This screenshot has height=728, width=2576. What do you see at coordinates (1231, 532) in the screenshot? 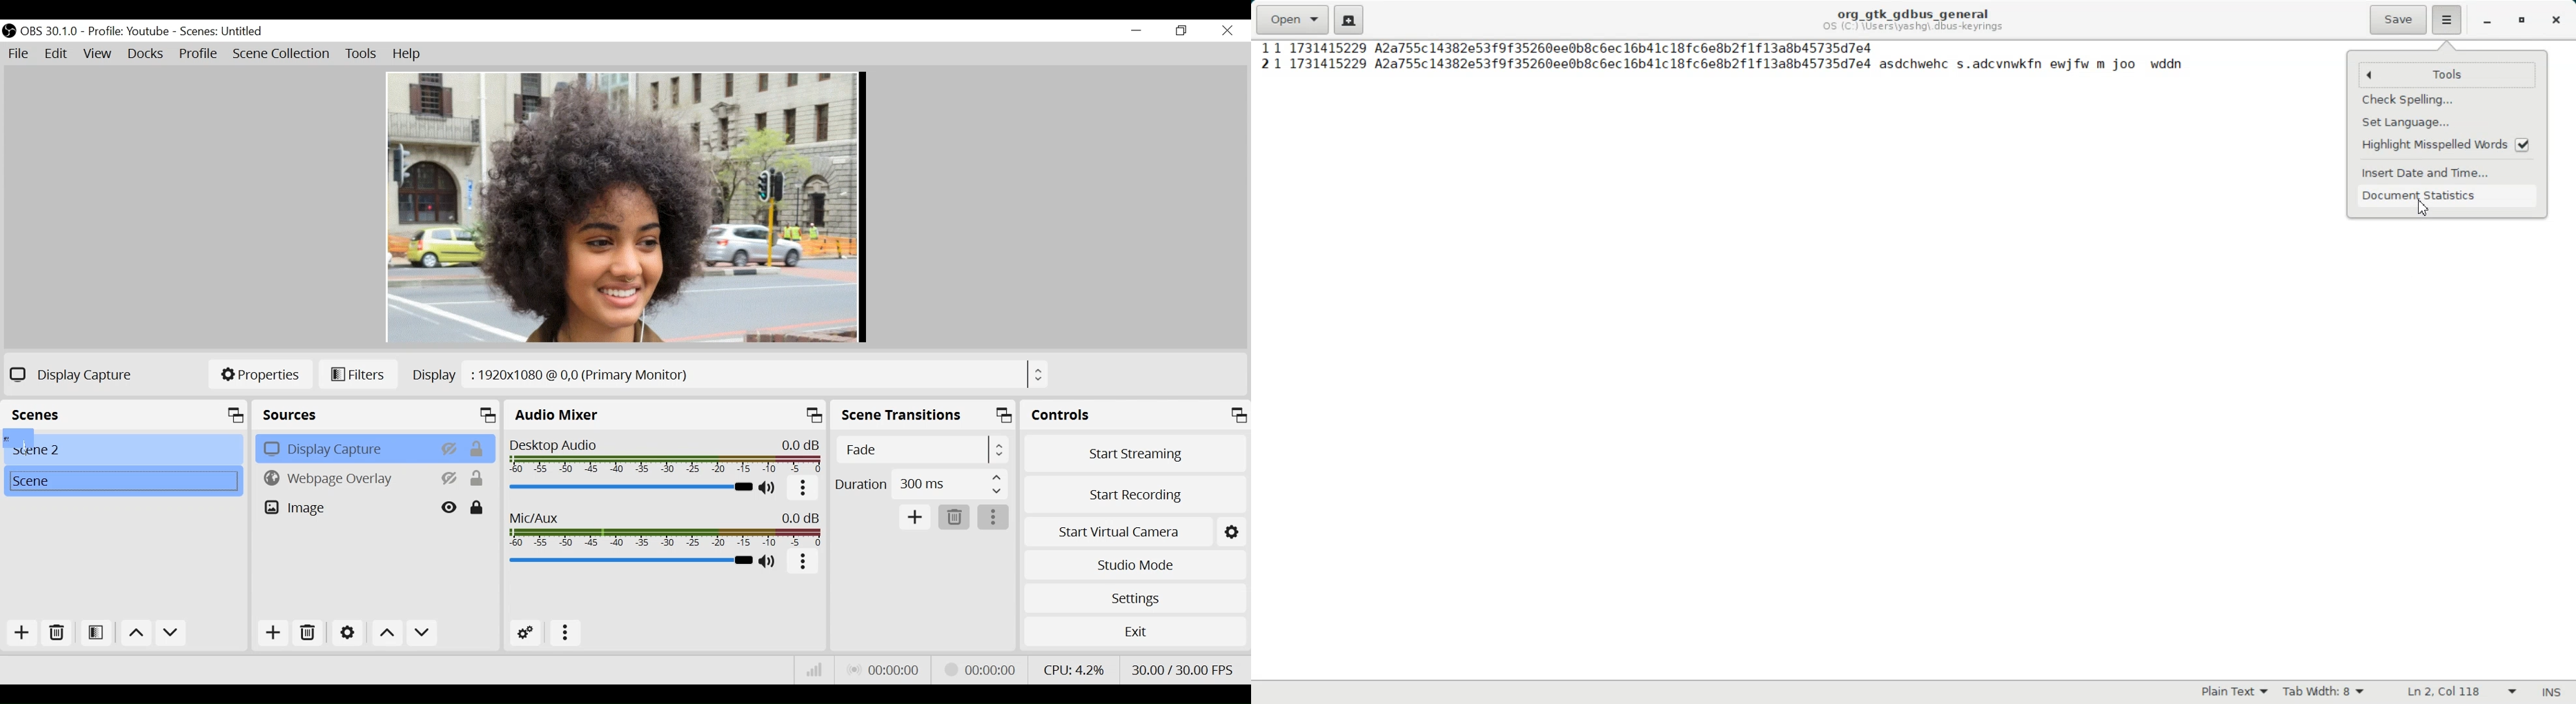
I see `Settings` at bounding box center [1231, 532].